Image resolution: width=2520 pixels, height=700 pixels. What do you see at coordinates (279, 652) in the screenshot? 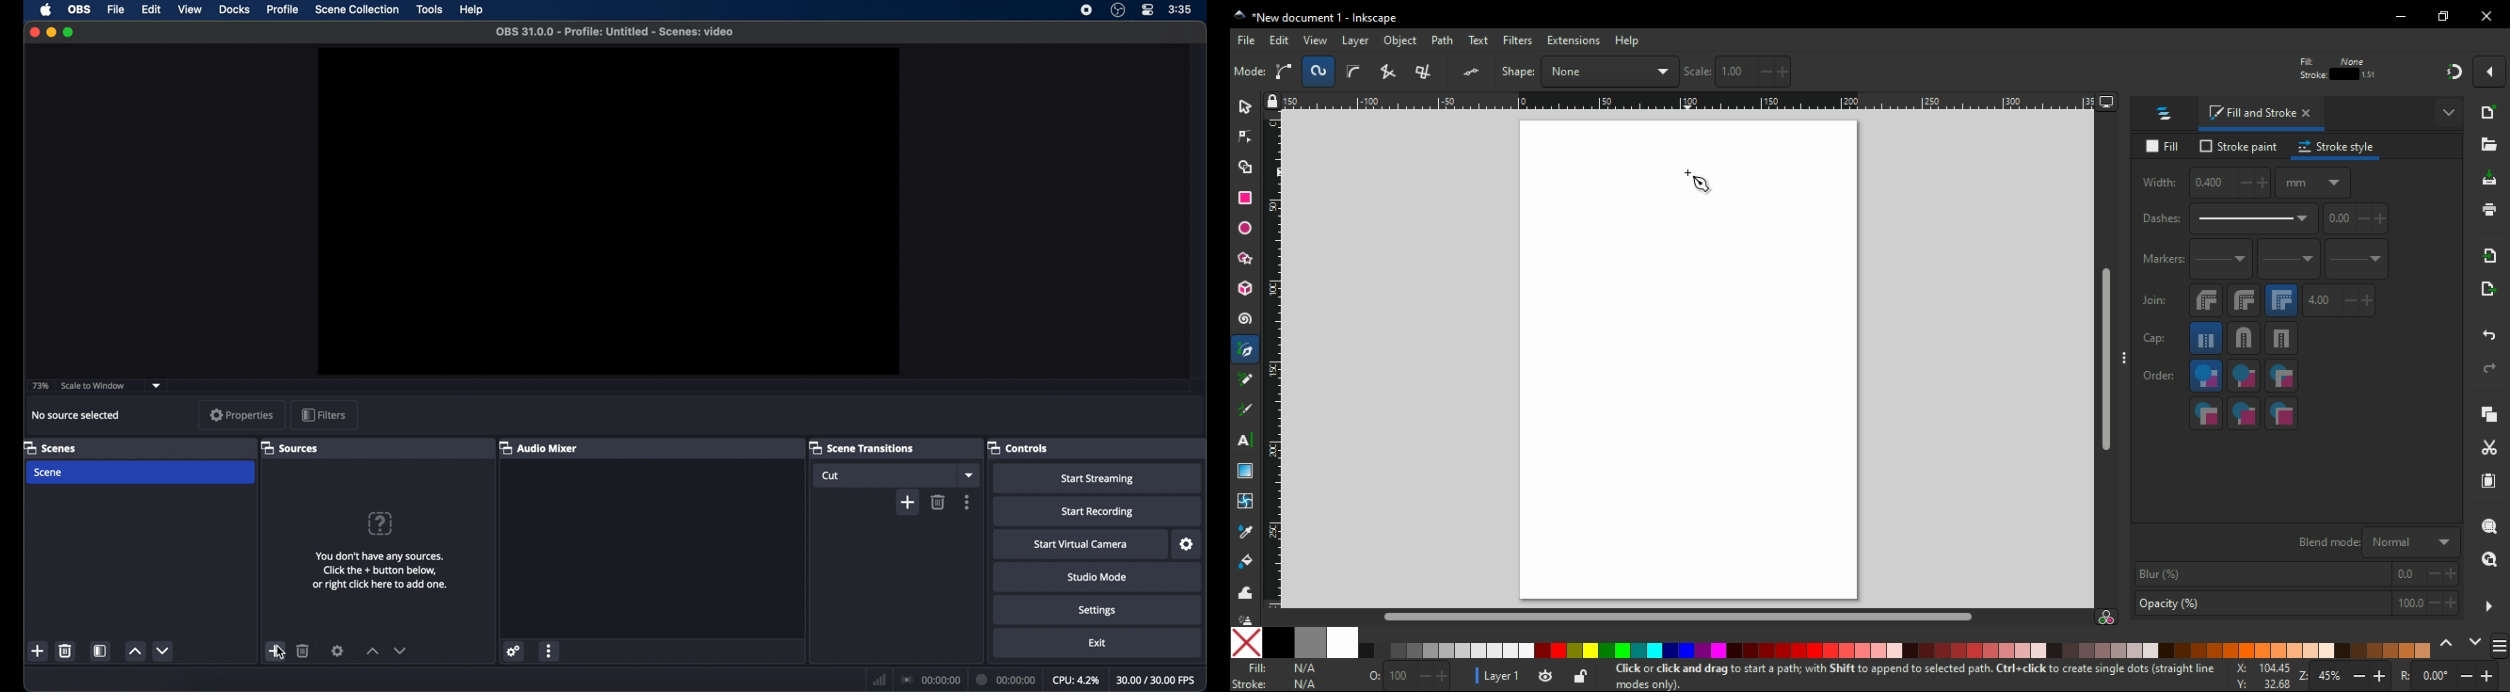
I see `cursor` at bounding box center [279, 652].